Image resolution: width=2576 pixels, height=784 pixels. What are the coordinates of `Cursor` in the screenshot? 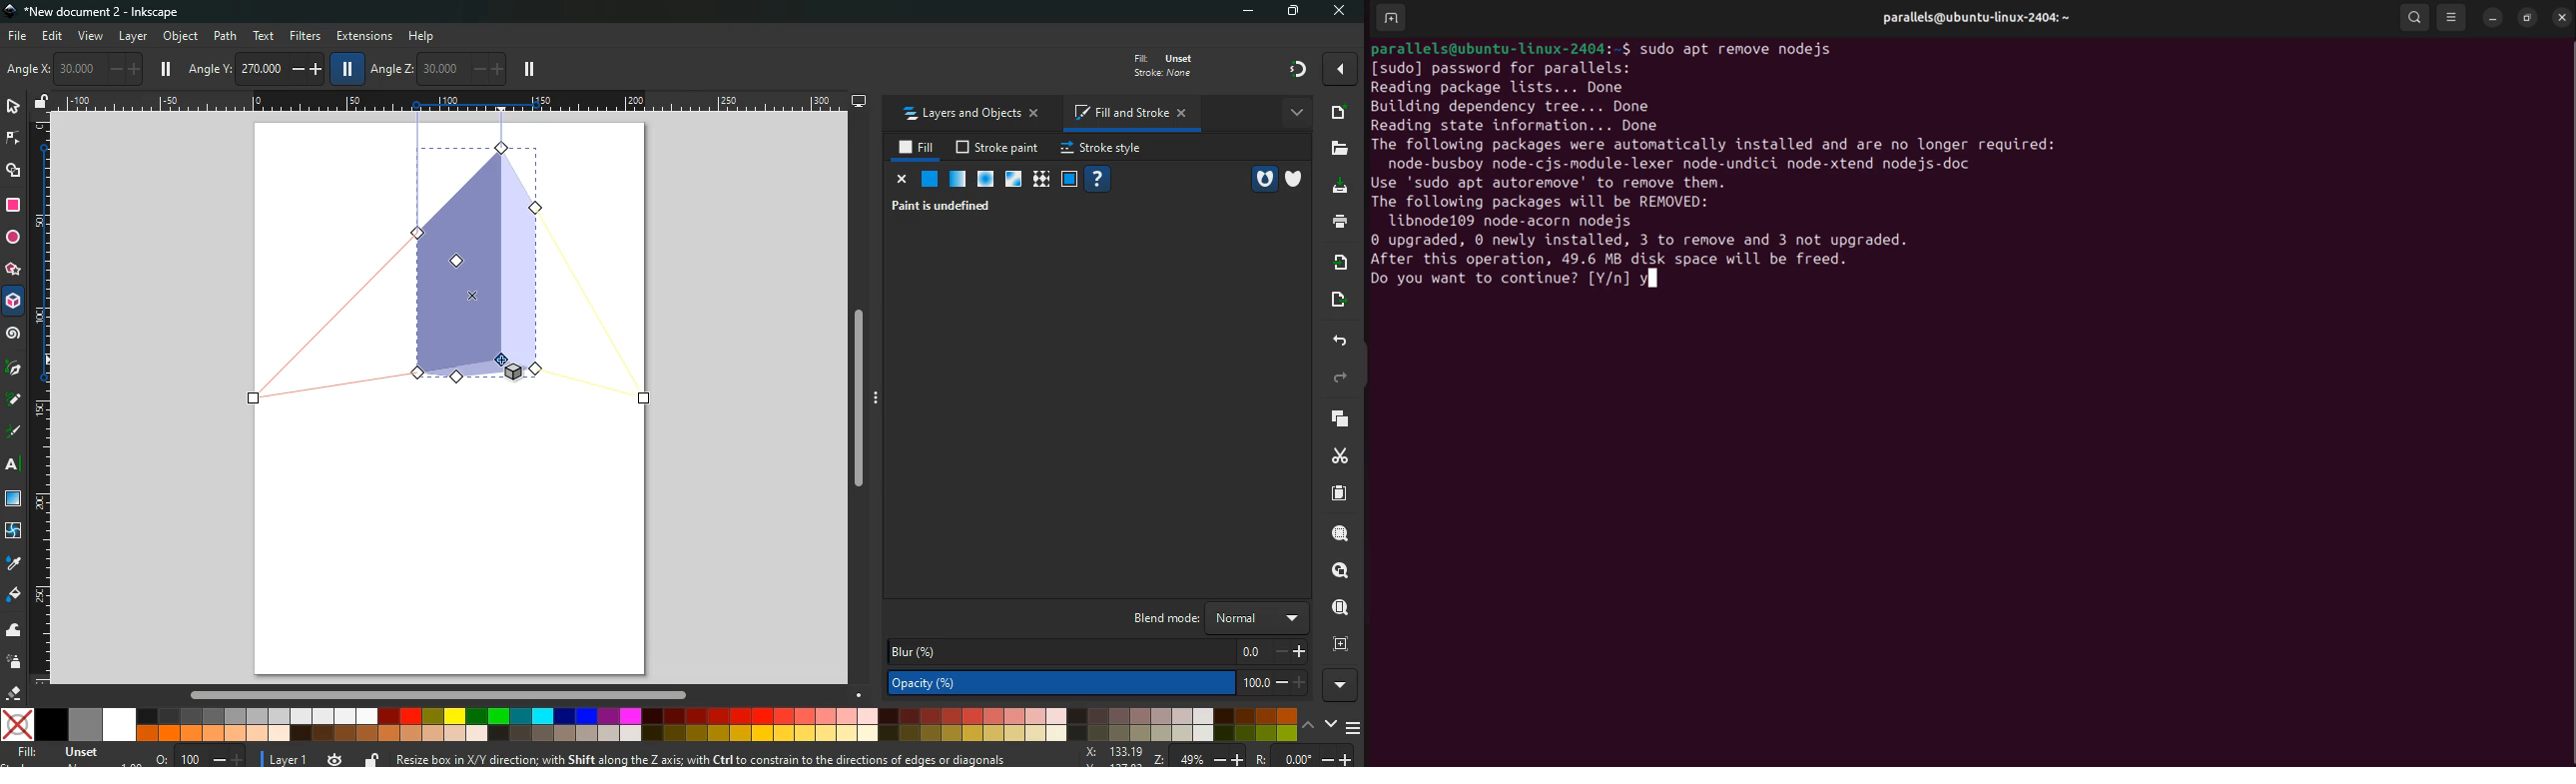 It's located at (503, 359).